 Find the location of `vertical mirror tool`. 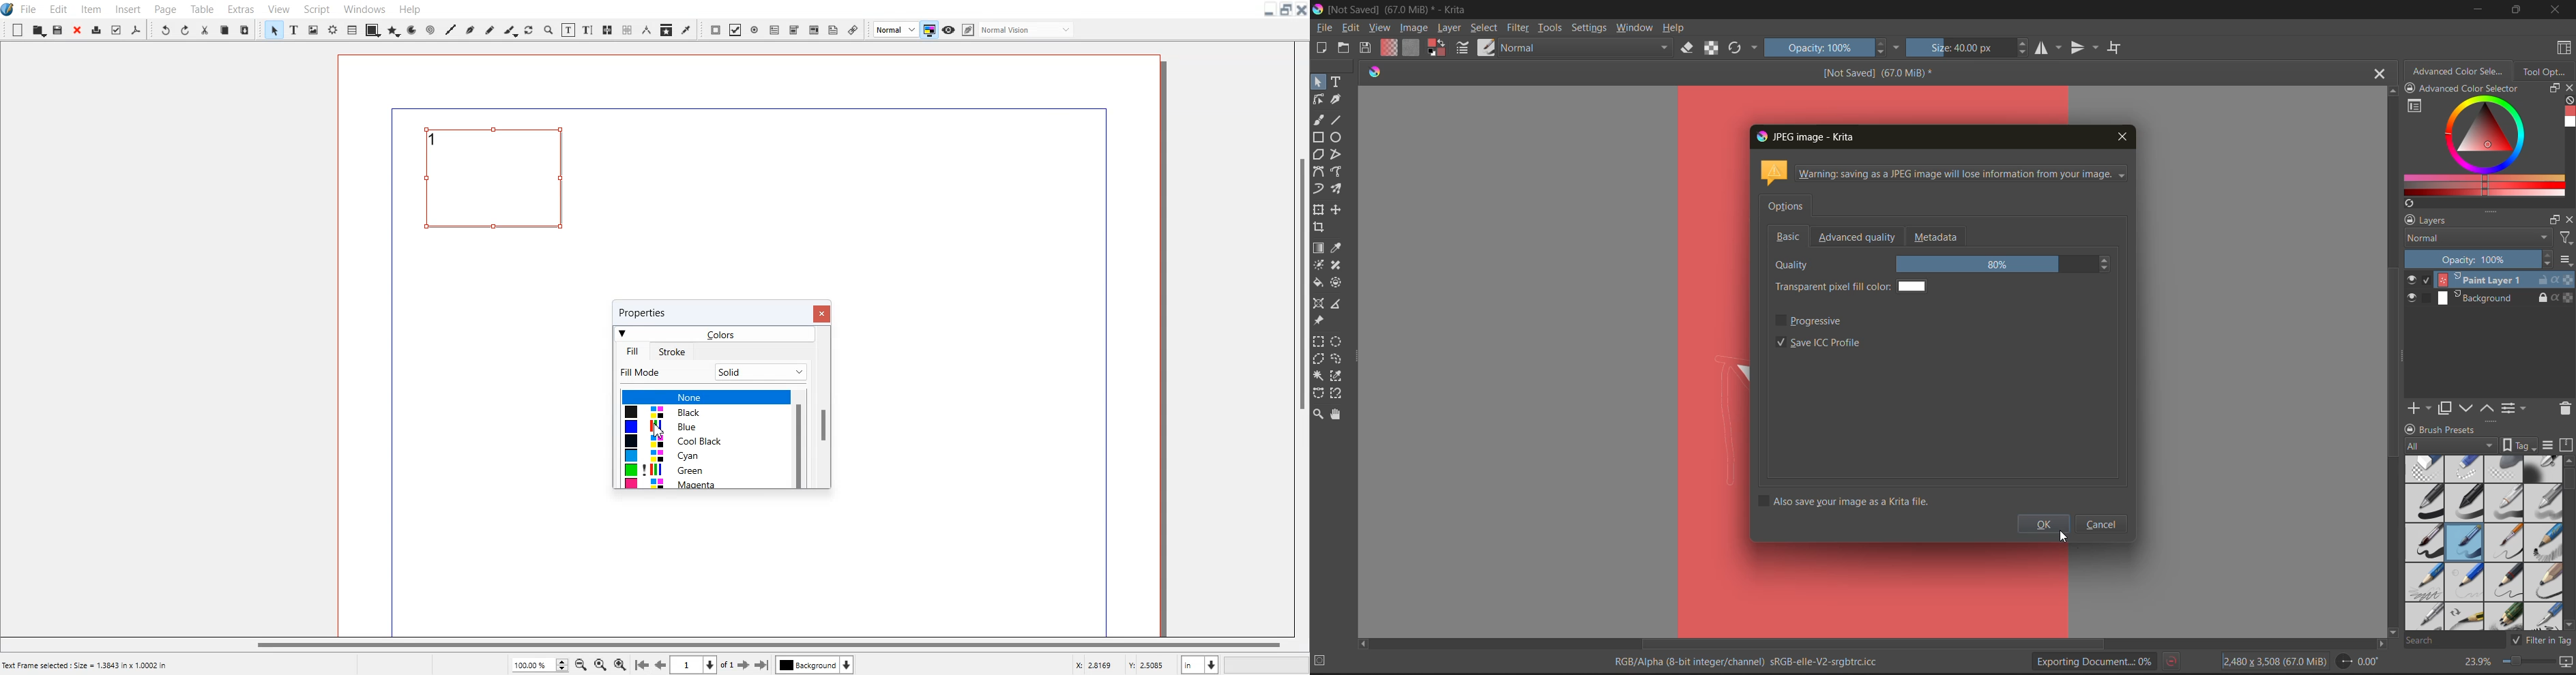

vertical mirror tool is located at coordinates (2085, 47).